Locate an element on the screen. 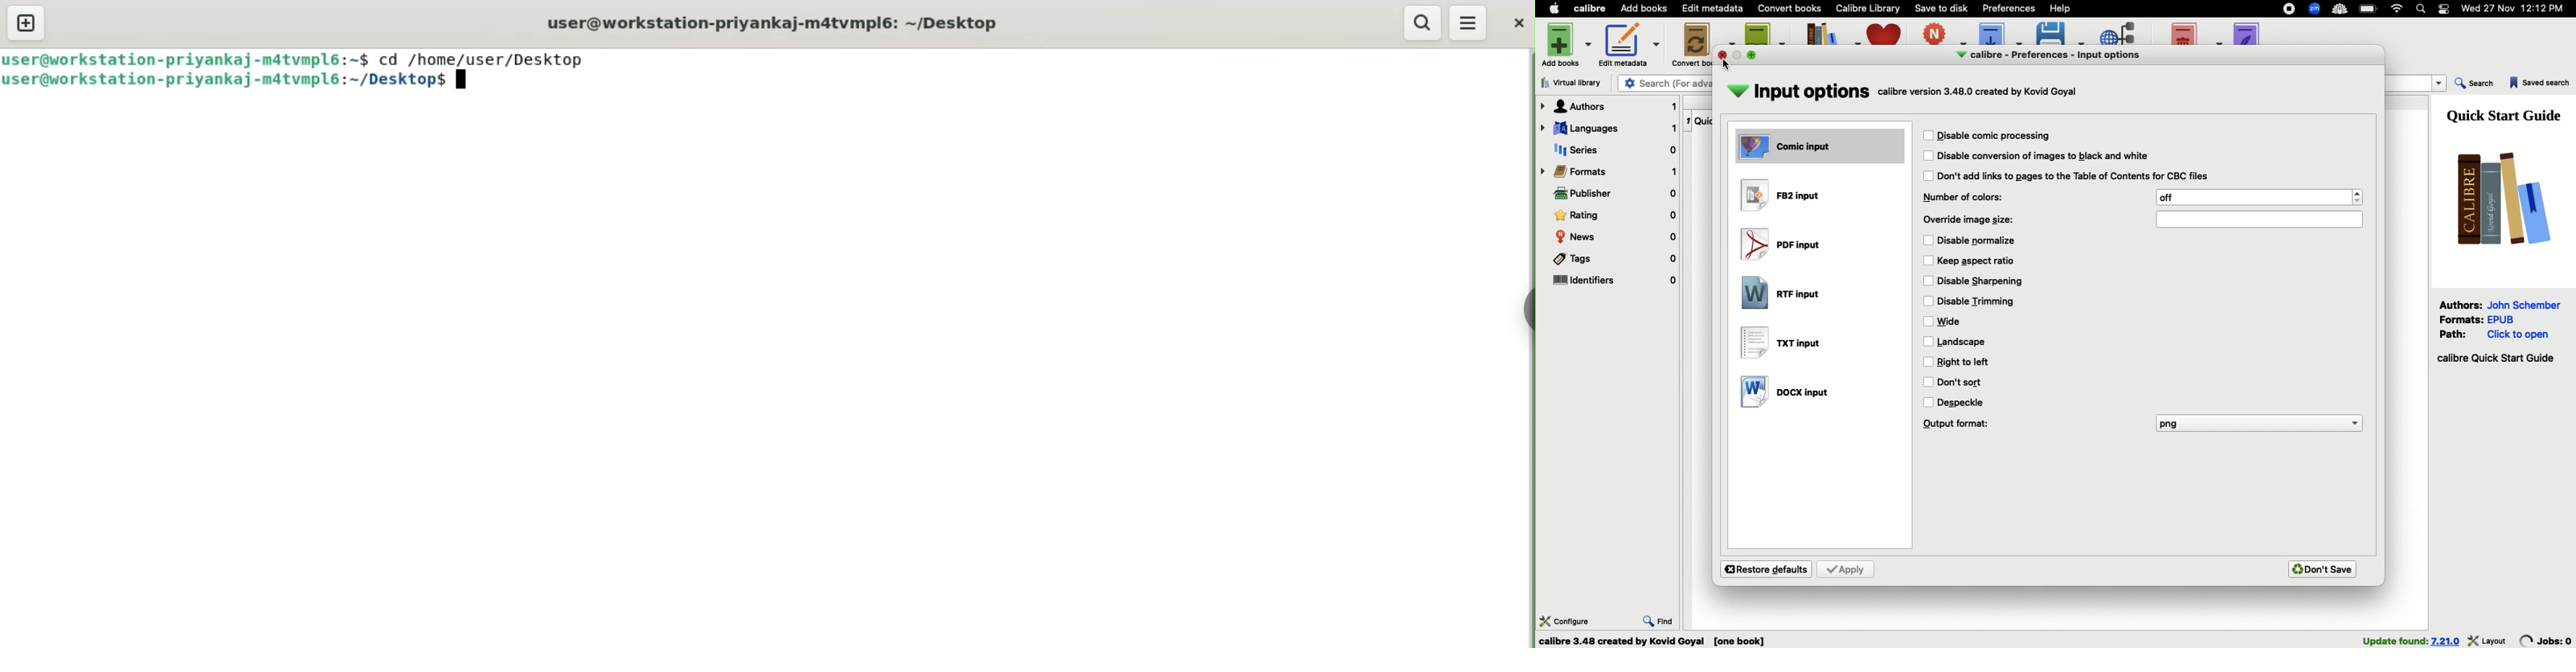  maximise is located at coordinates (1754, 54).